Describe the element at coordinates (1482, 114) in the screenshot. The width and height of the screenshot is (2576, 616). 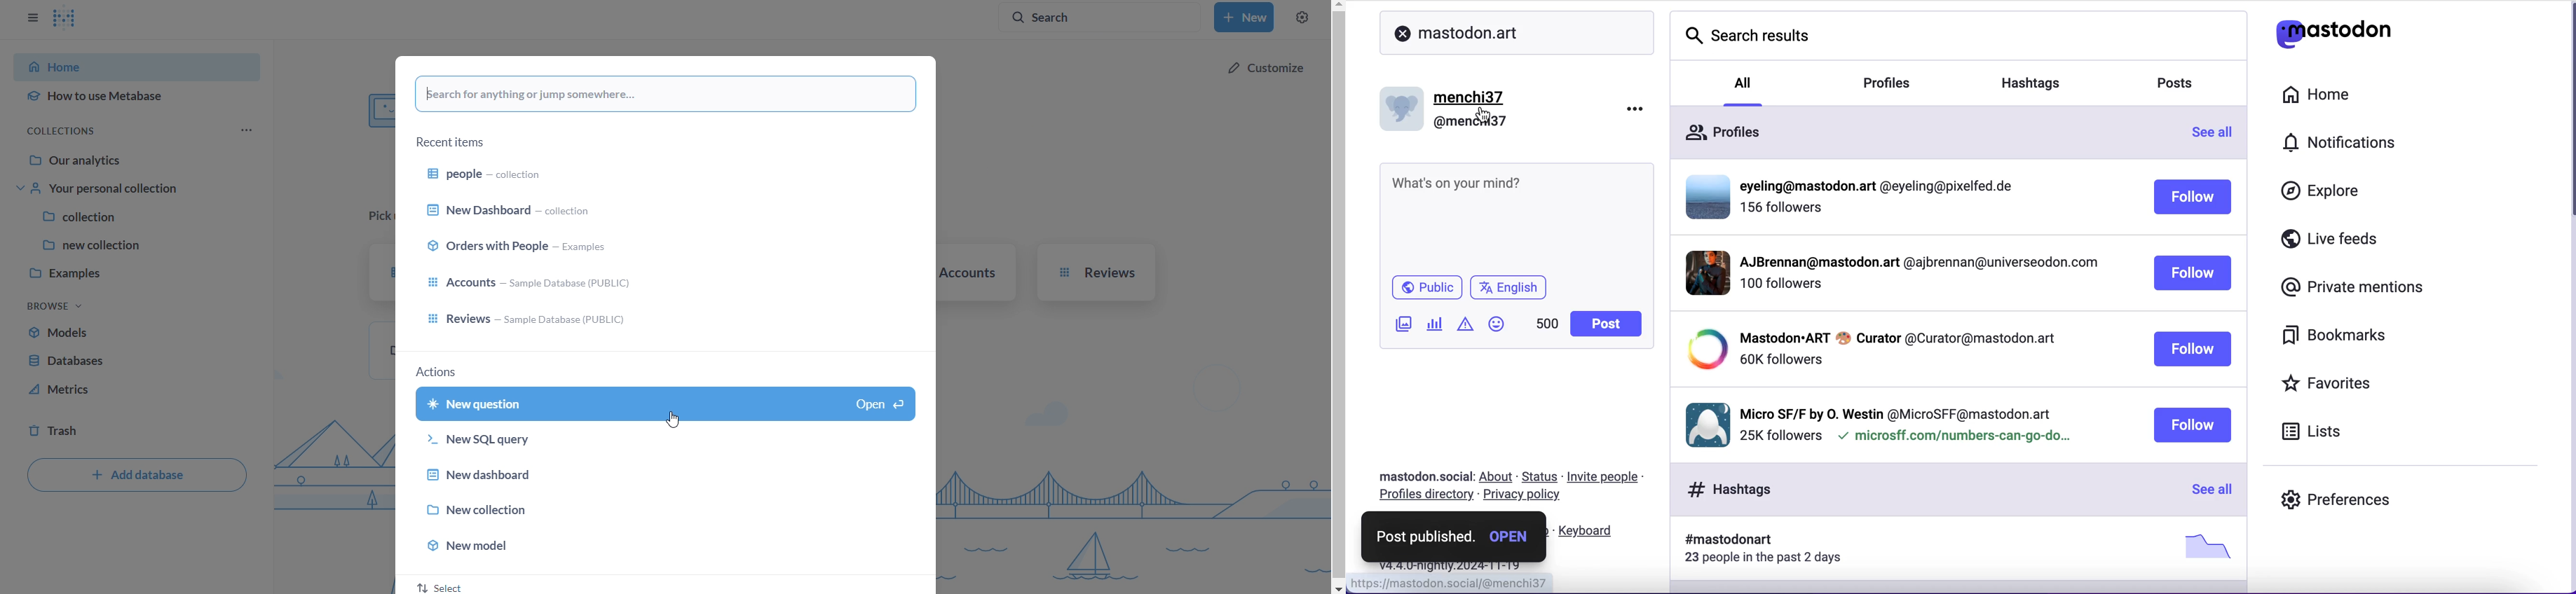
I see `cursor` at that location.